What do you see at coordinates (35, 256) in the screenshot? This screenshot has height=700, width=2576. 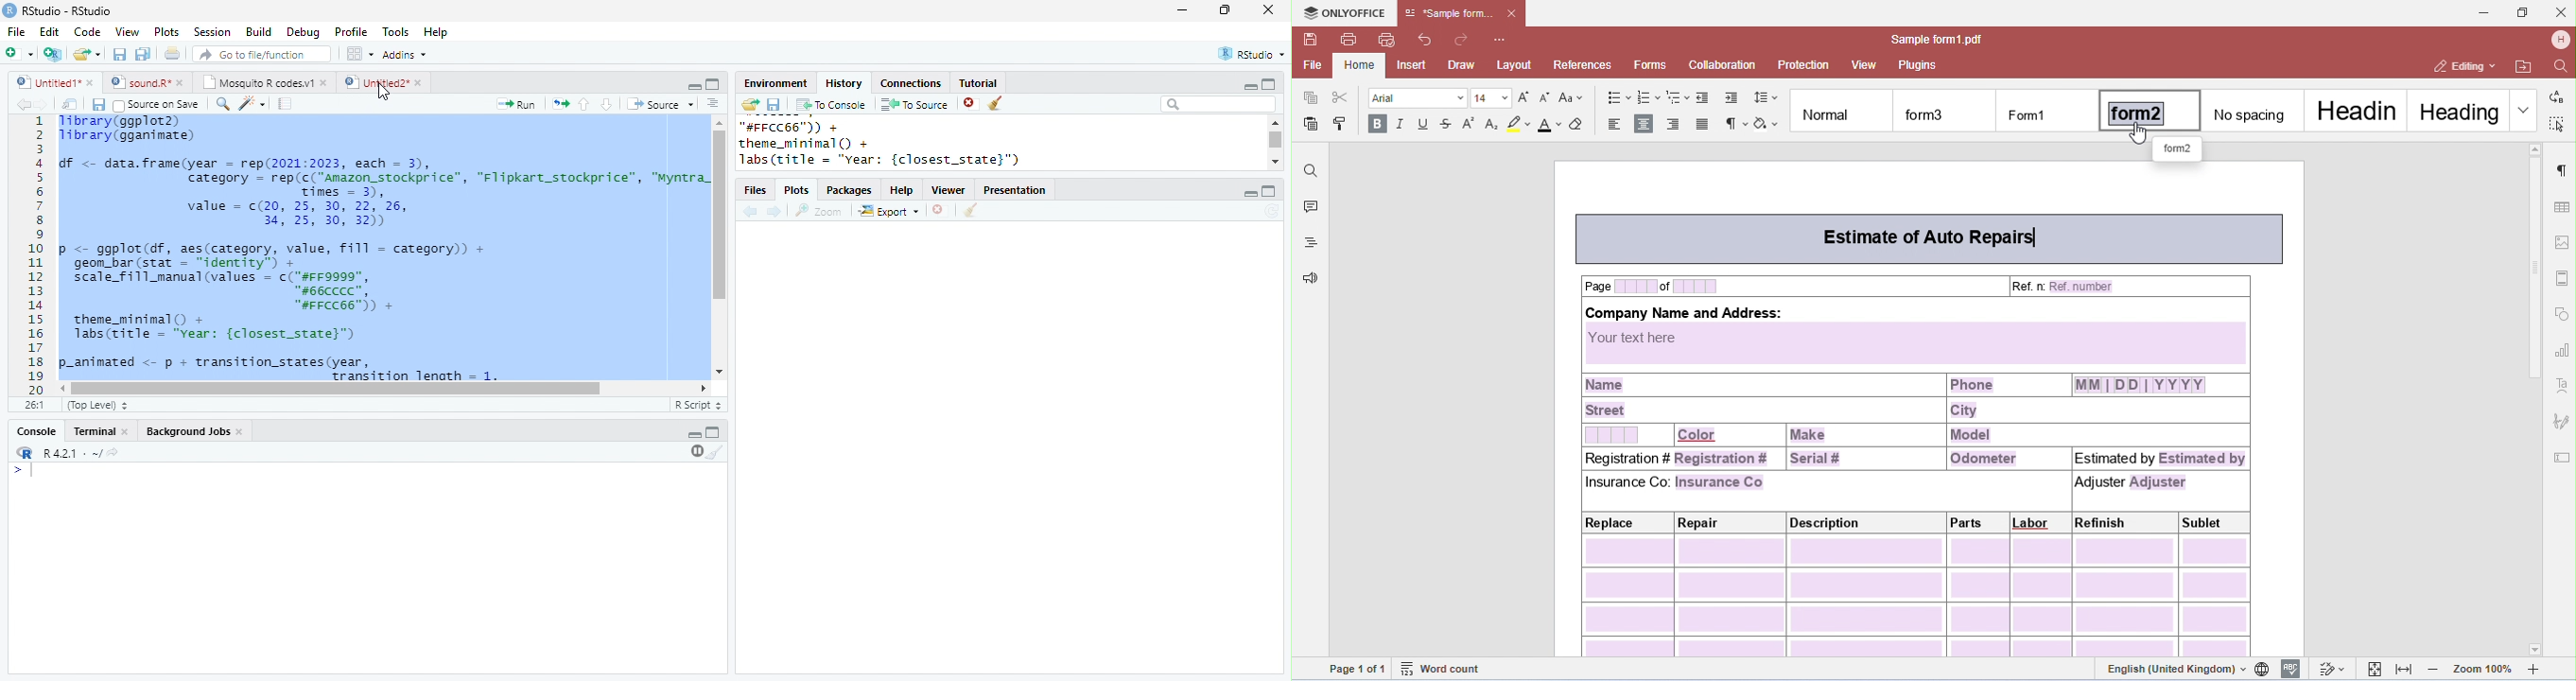 I see `line numbering` at bounding box center [35, 256].